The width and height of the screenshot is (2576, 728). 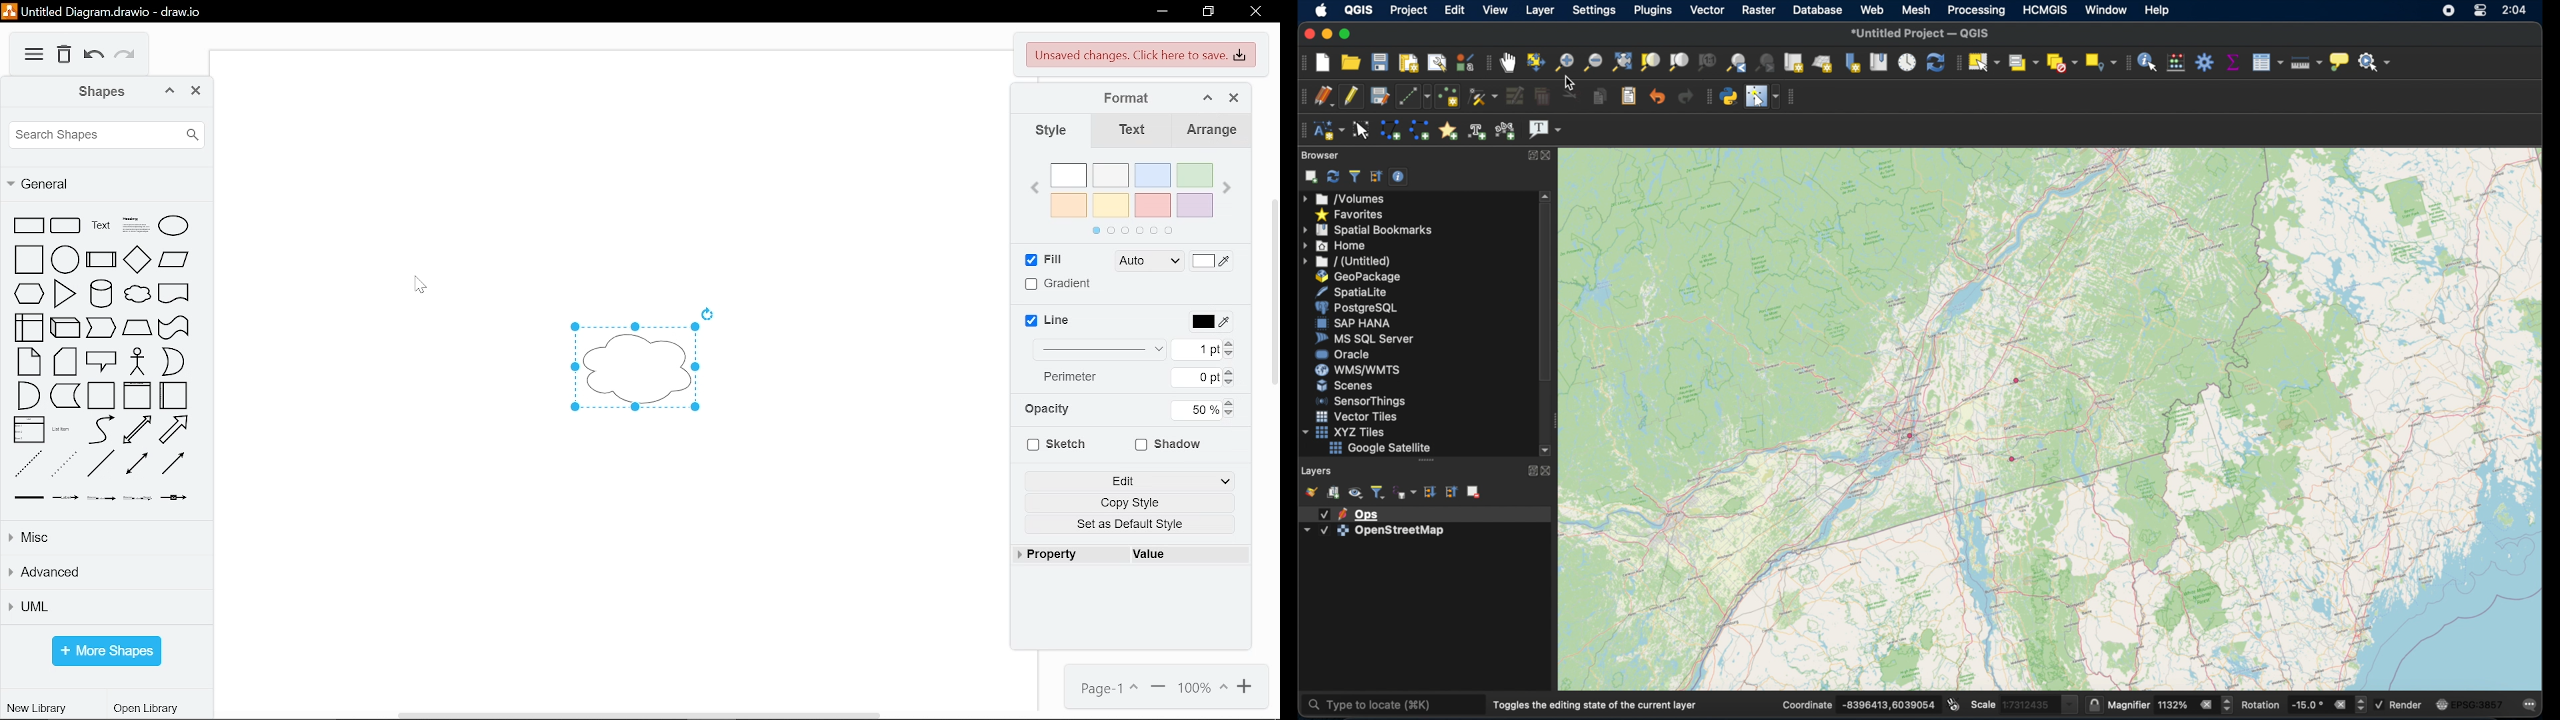 I want to click on layer , so click(x=1347, y=513).